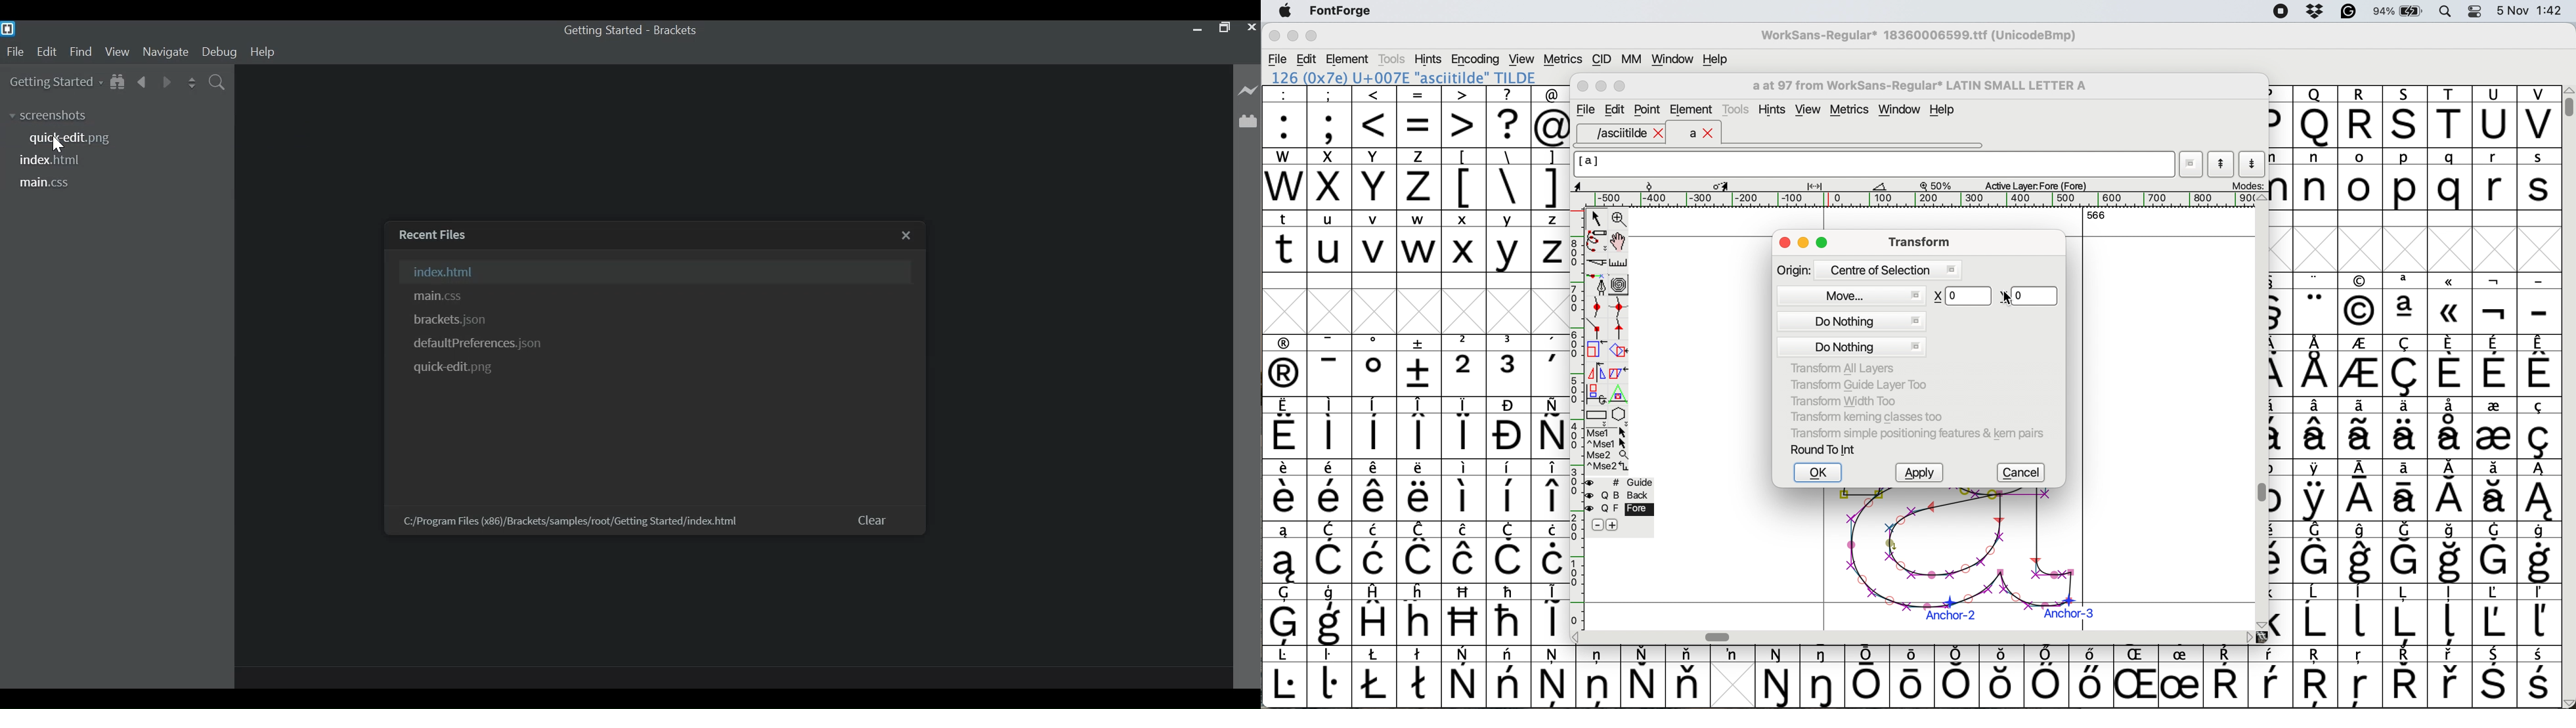  Describe the element at coordinates (1688, 676) in the screenshot. I see `symbol` at that location.